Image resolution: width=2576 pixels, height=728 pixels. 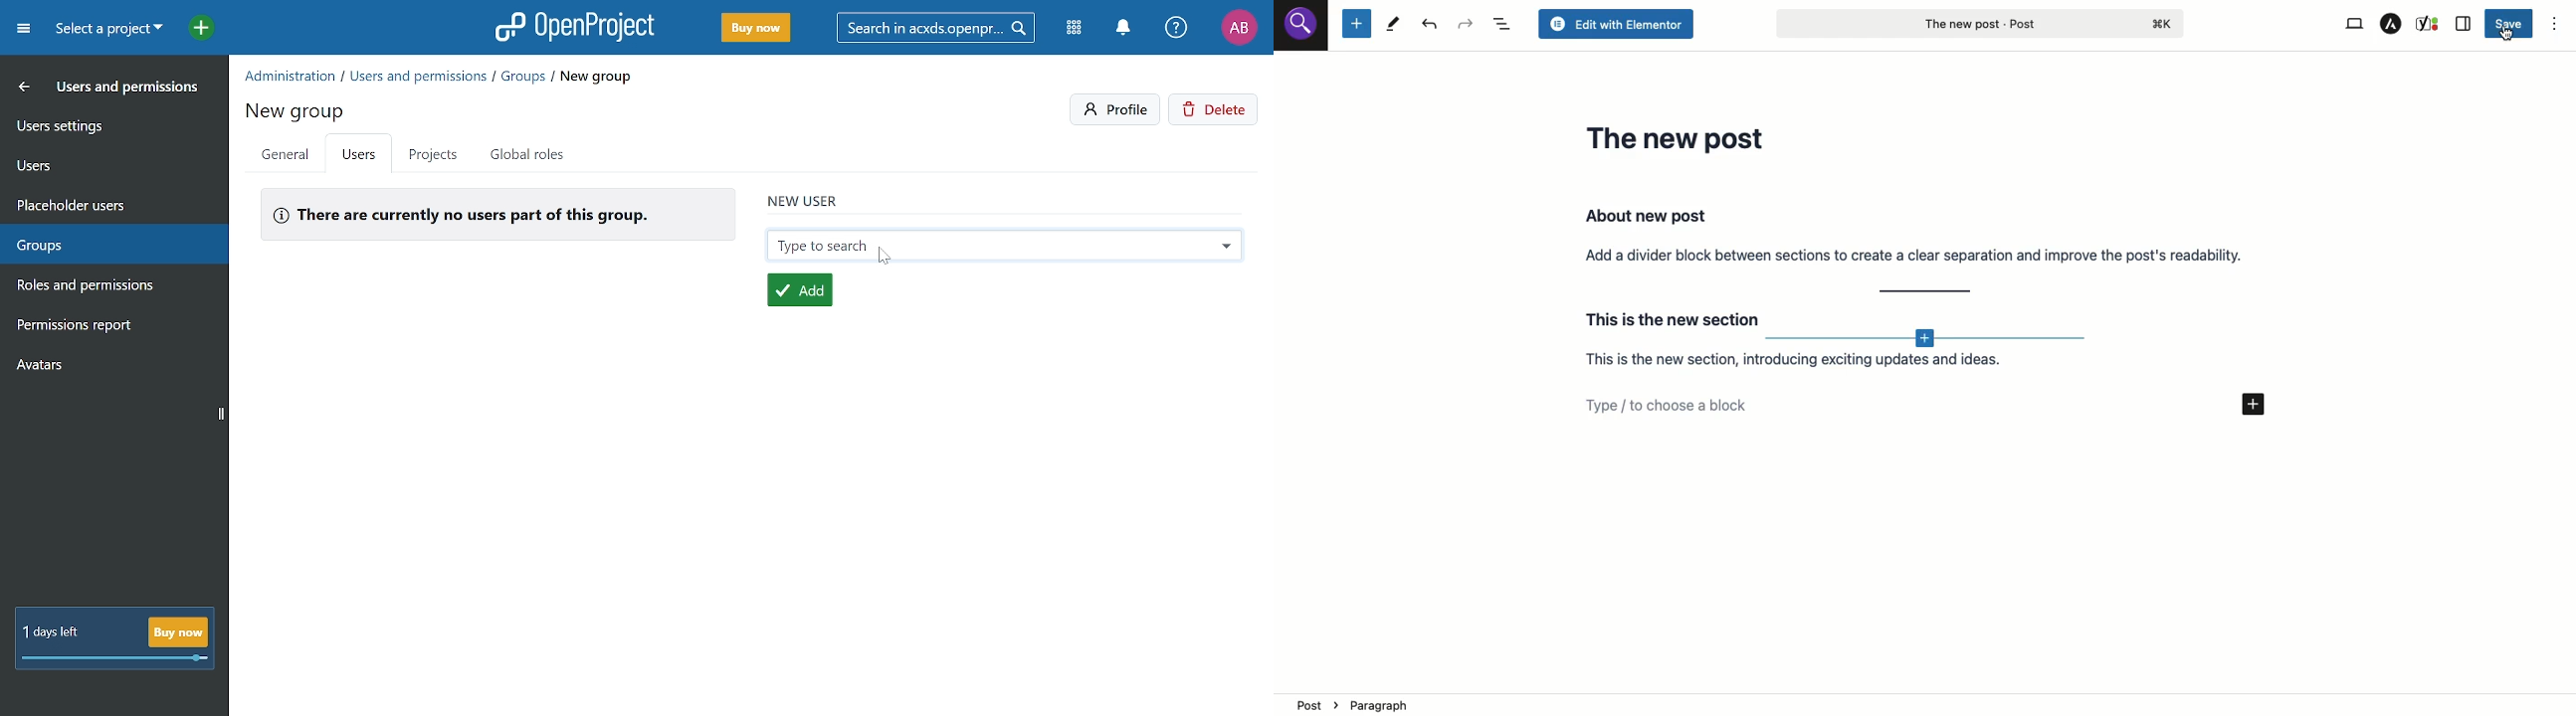 I want to click on Roles and permissions, so click(x=102, y=287).